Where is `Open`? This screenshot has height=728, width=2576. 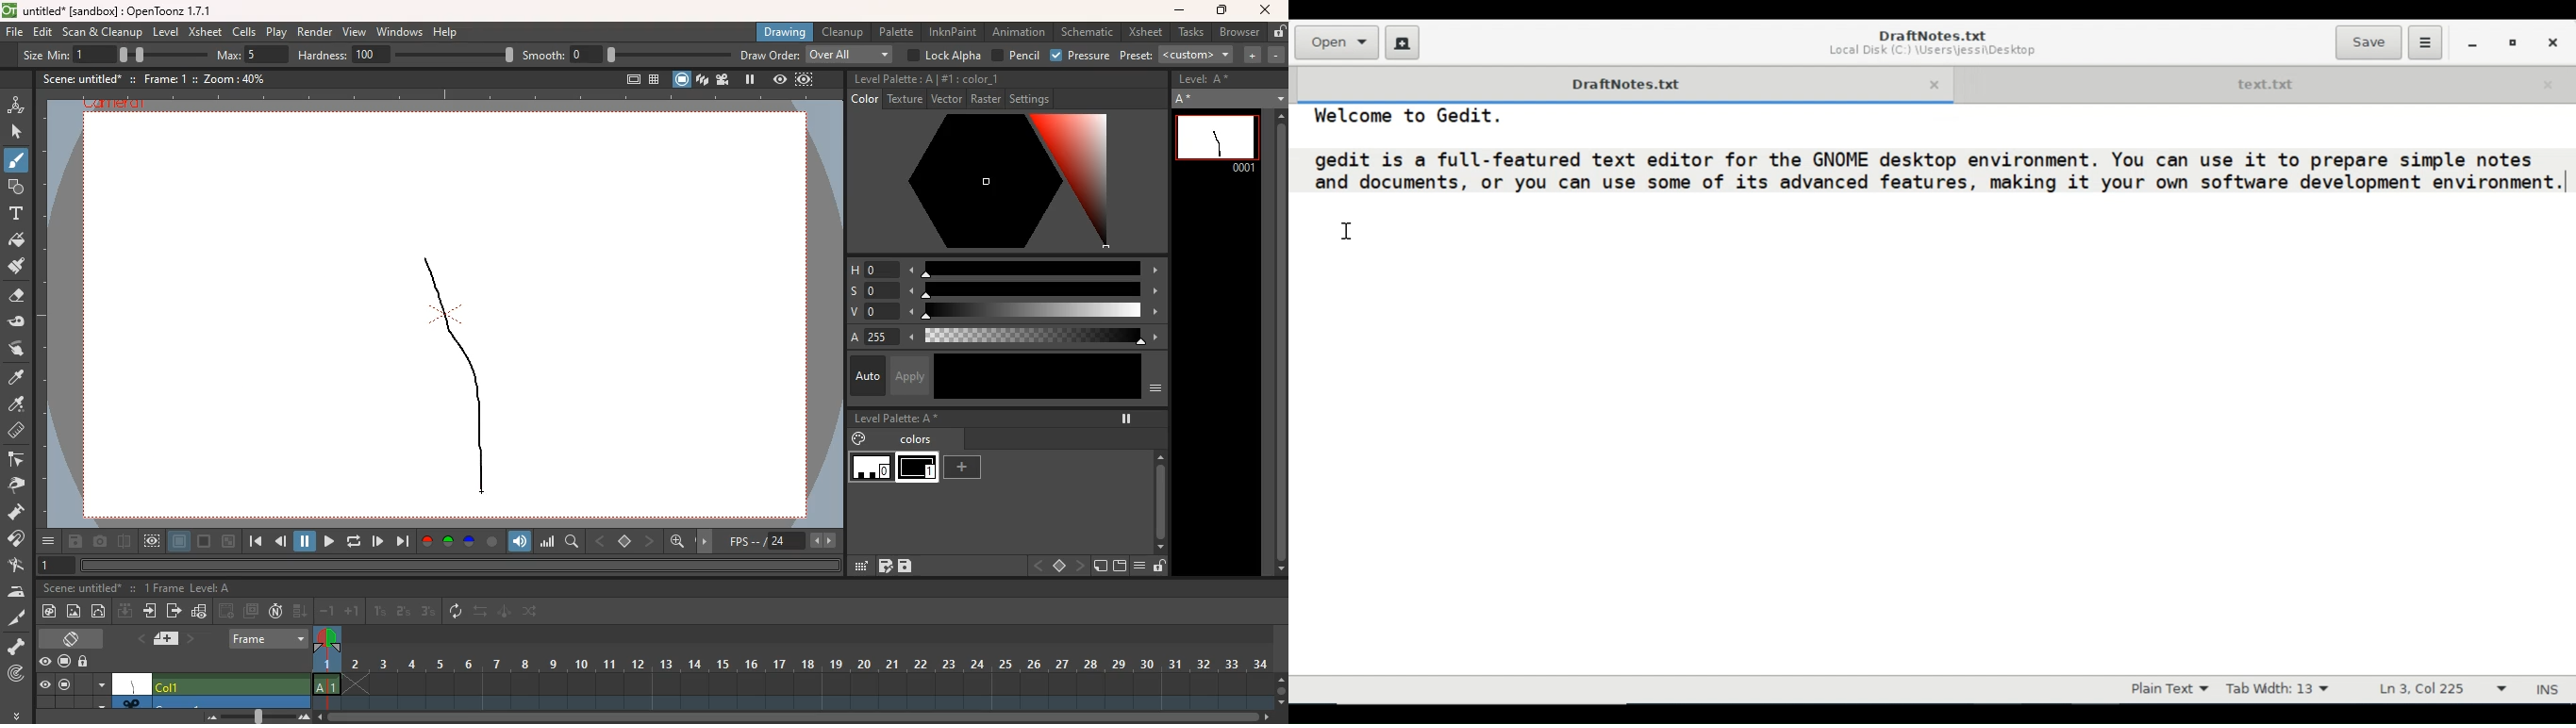 Open is located at coordinates (1335, 42).